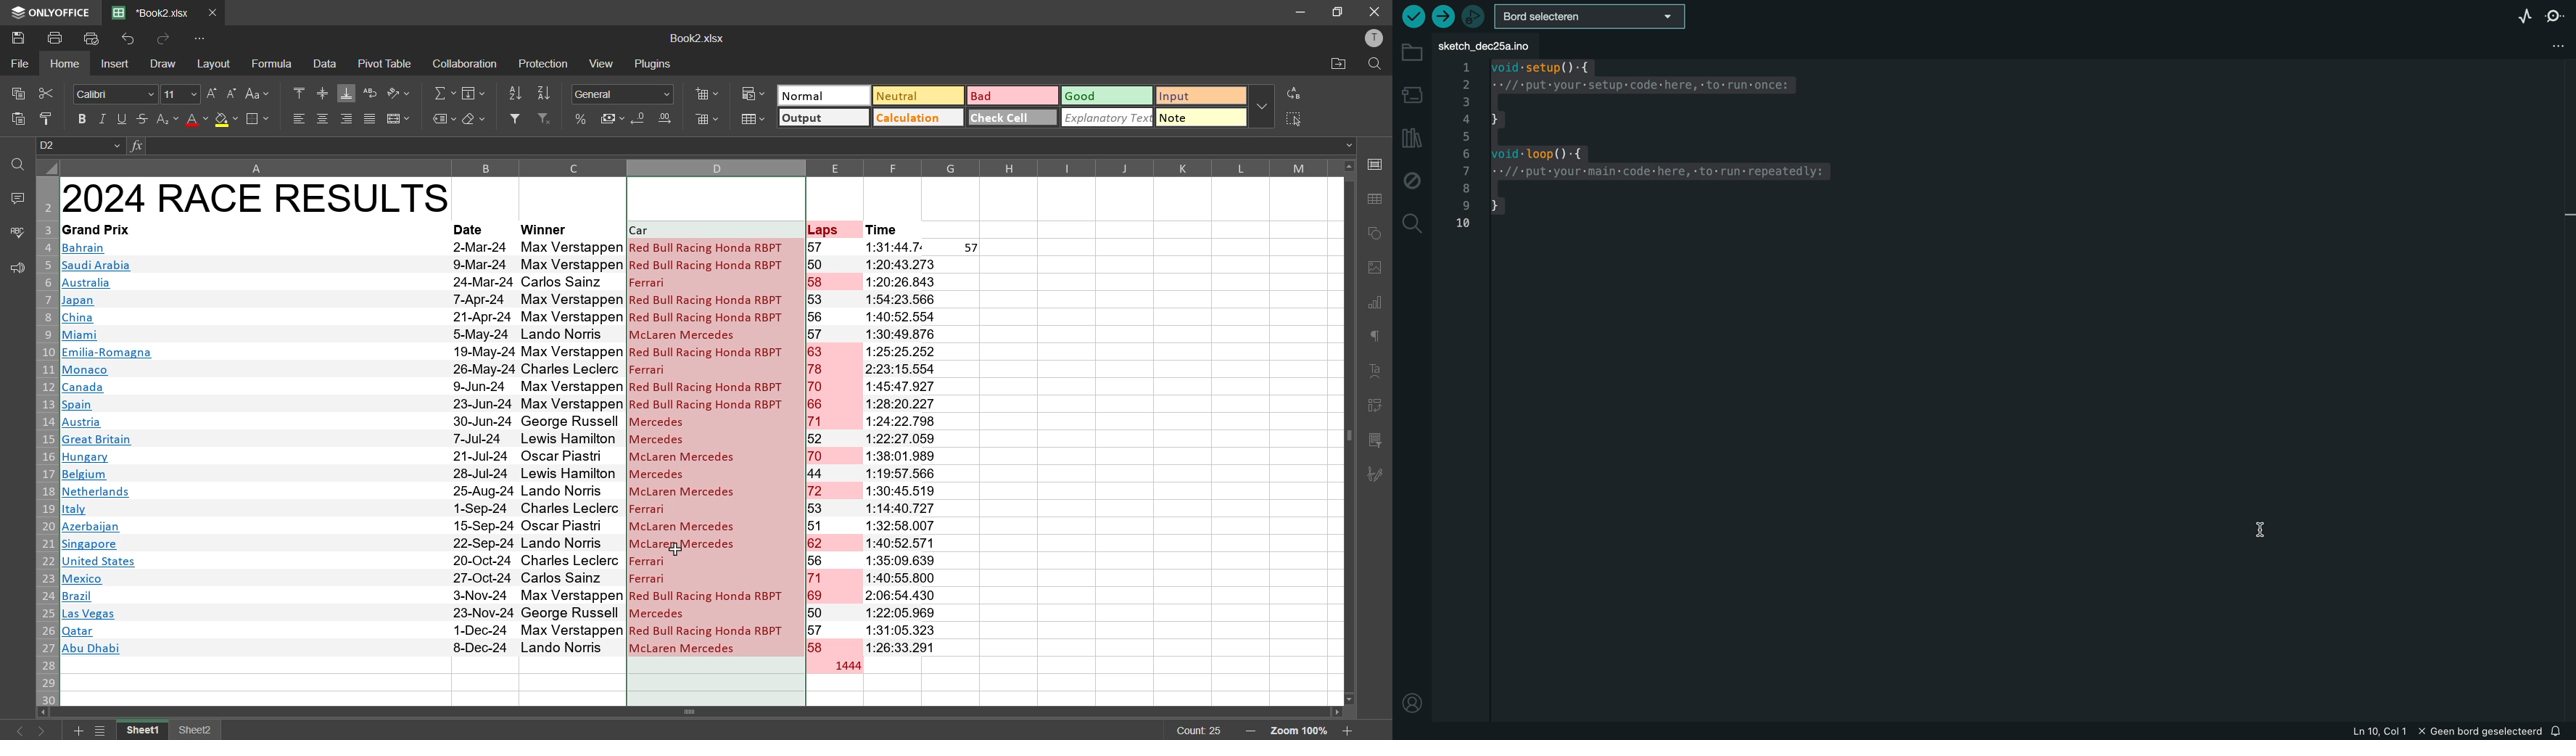 The height and width of the screenshot is (756, 2576). I want to click on insert cells, so click(706, 92).